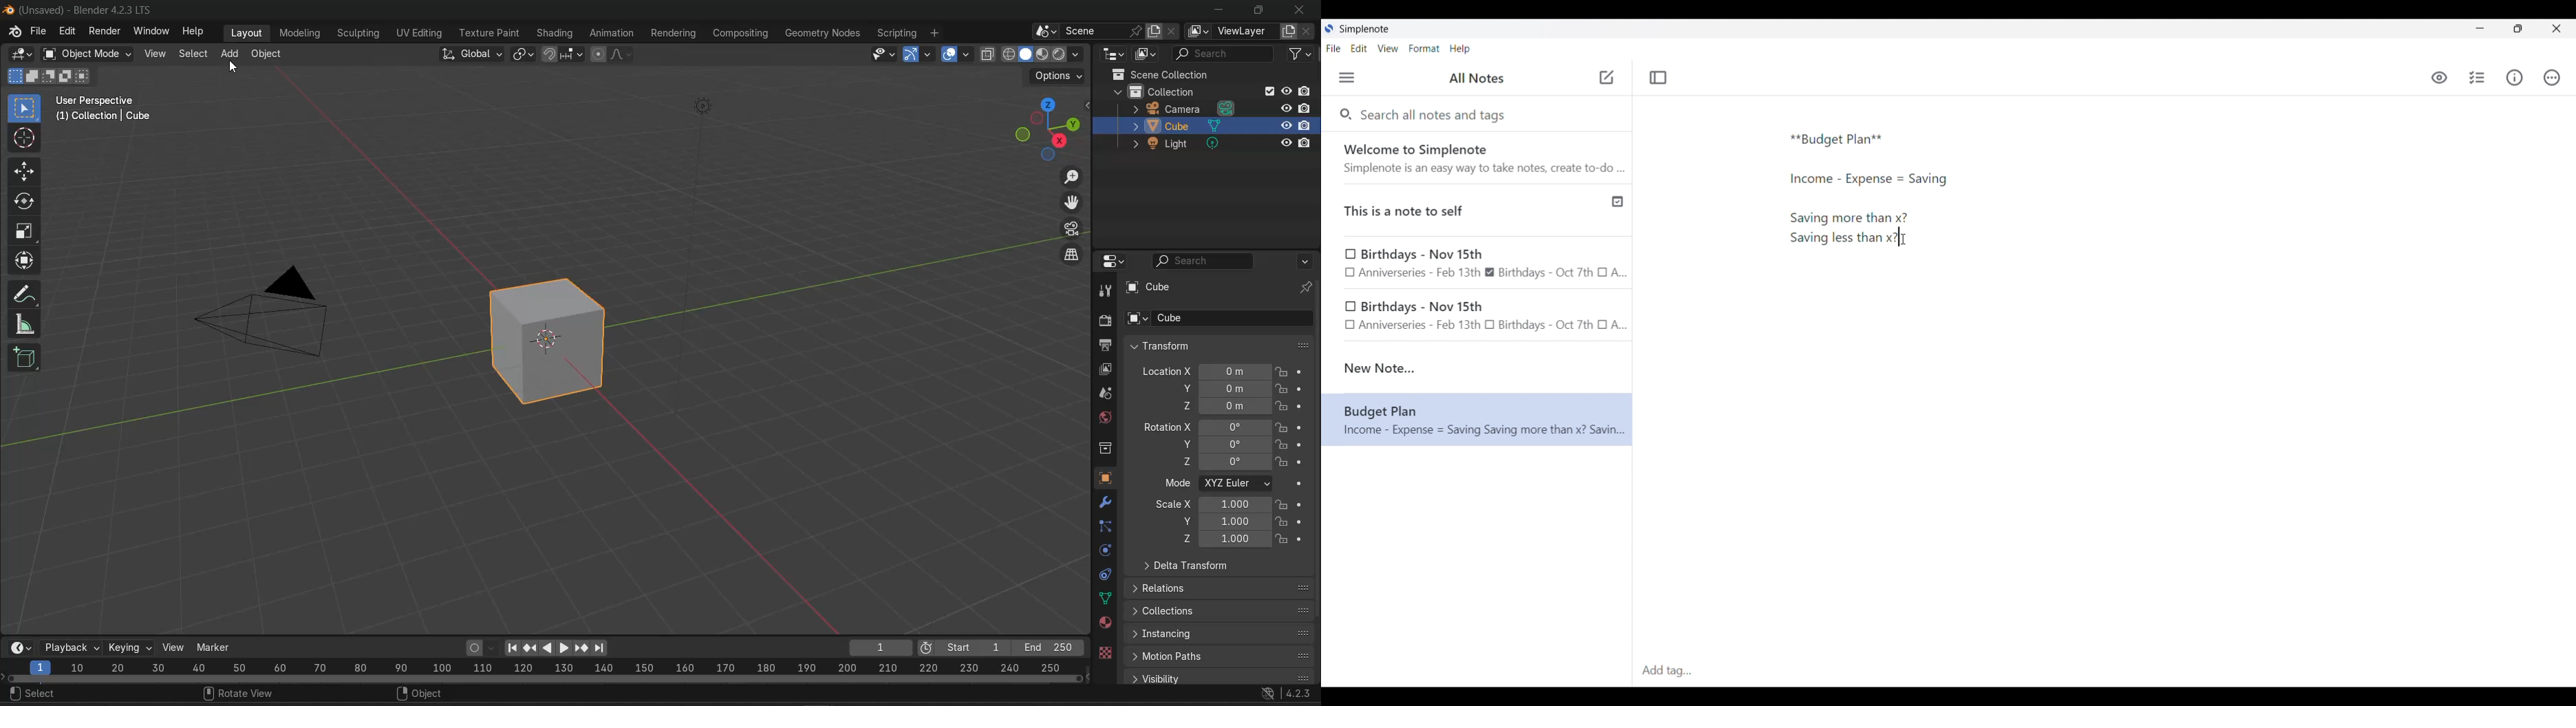 This screenshot has height=728, width=2576. I want to click on texture paint, so click(488, 32).